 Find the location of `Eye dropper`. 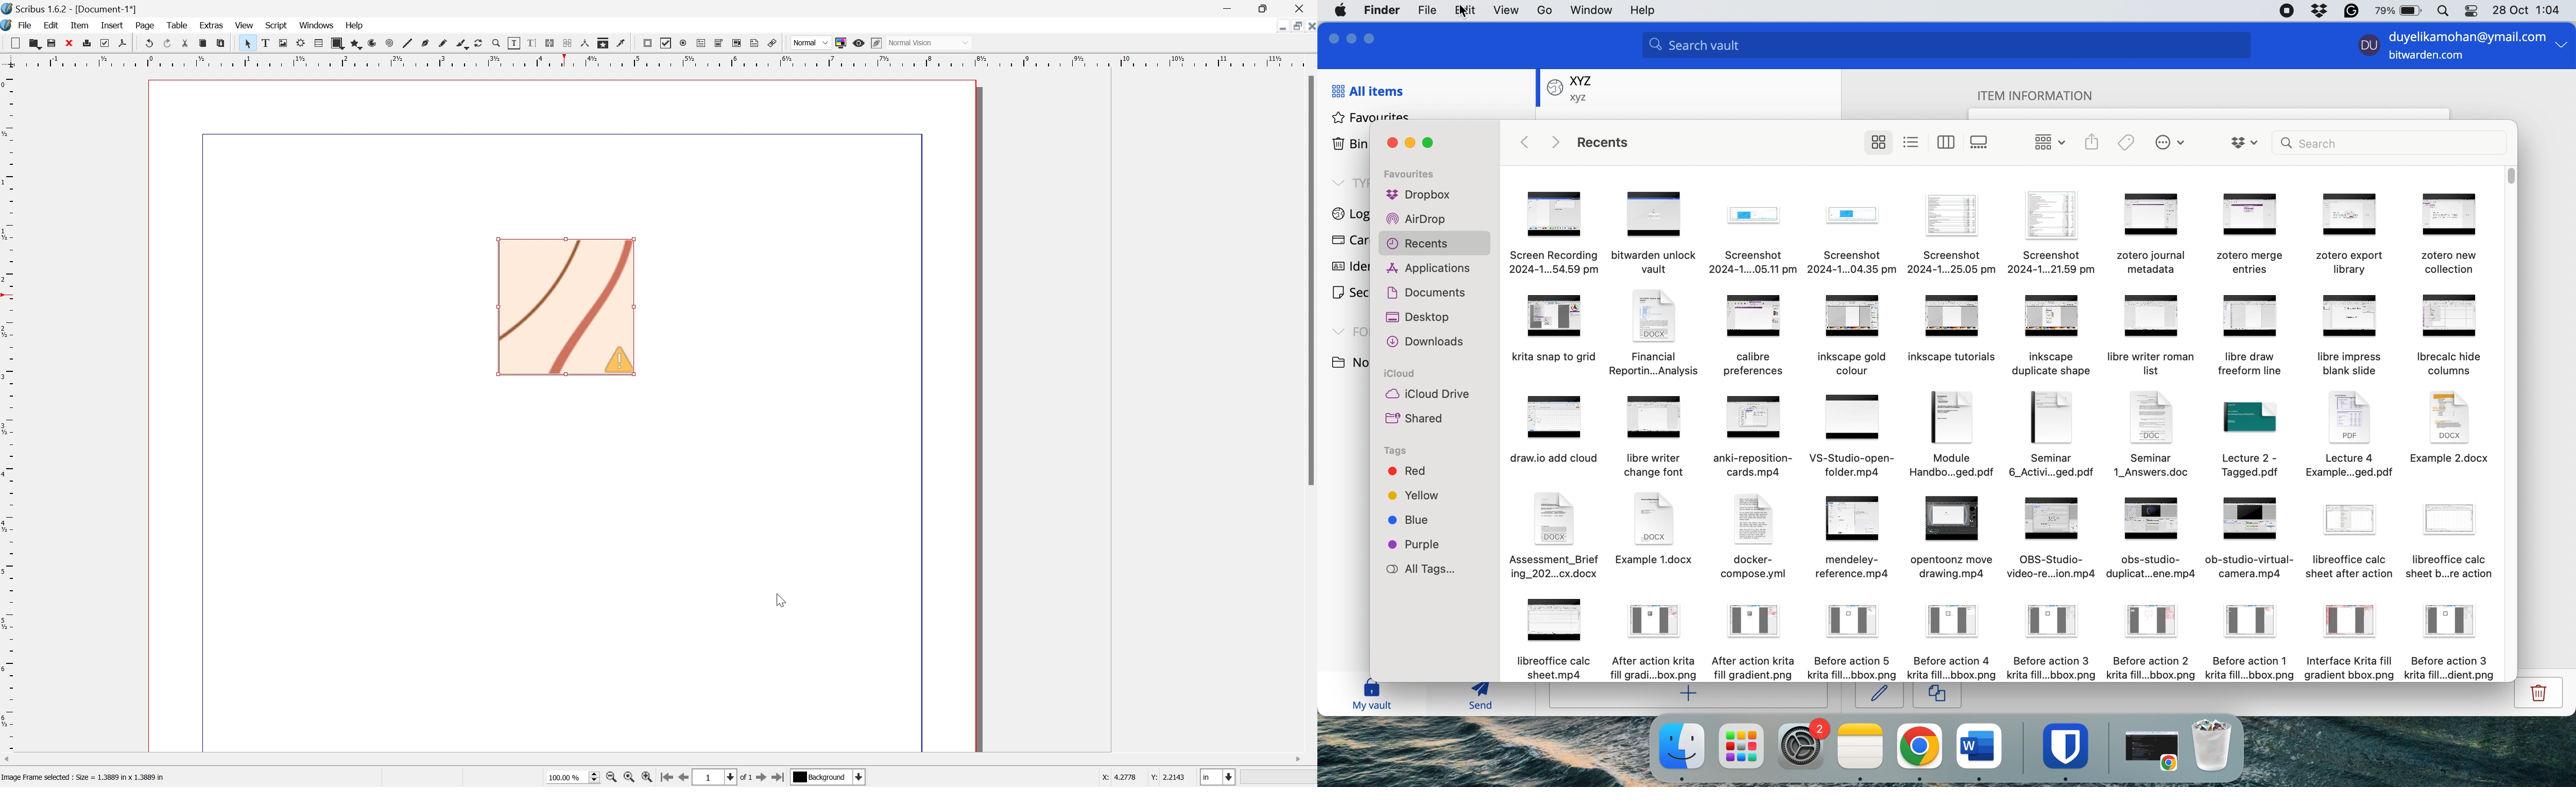

Eye dropper is located at coordinates (624, 45).